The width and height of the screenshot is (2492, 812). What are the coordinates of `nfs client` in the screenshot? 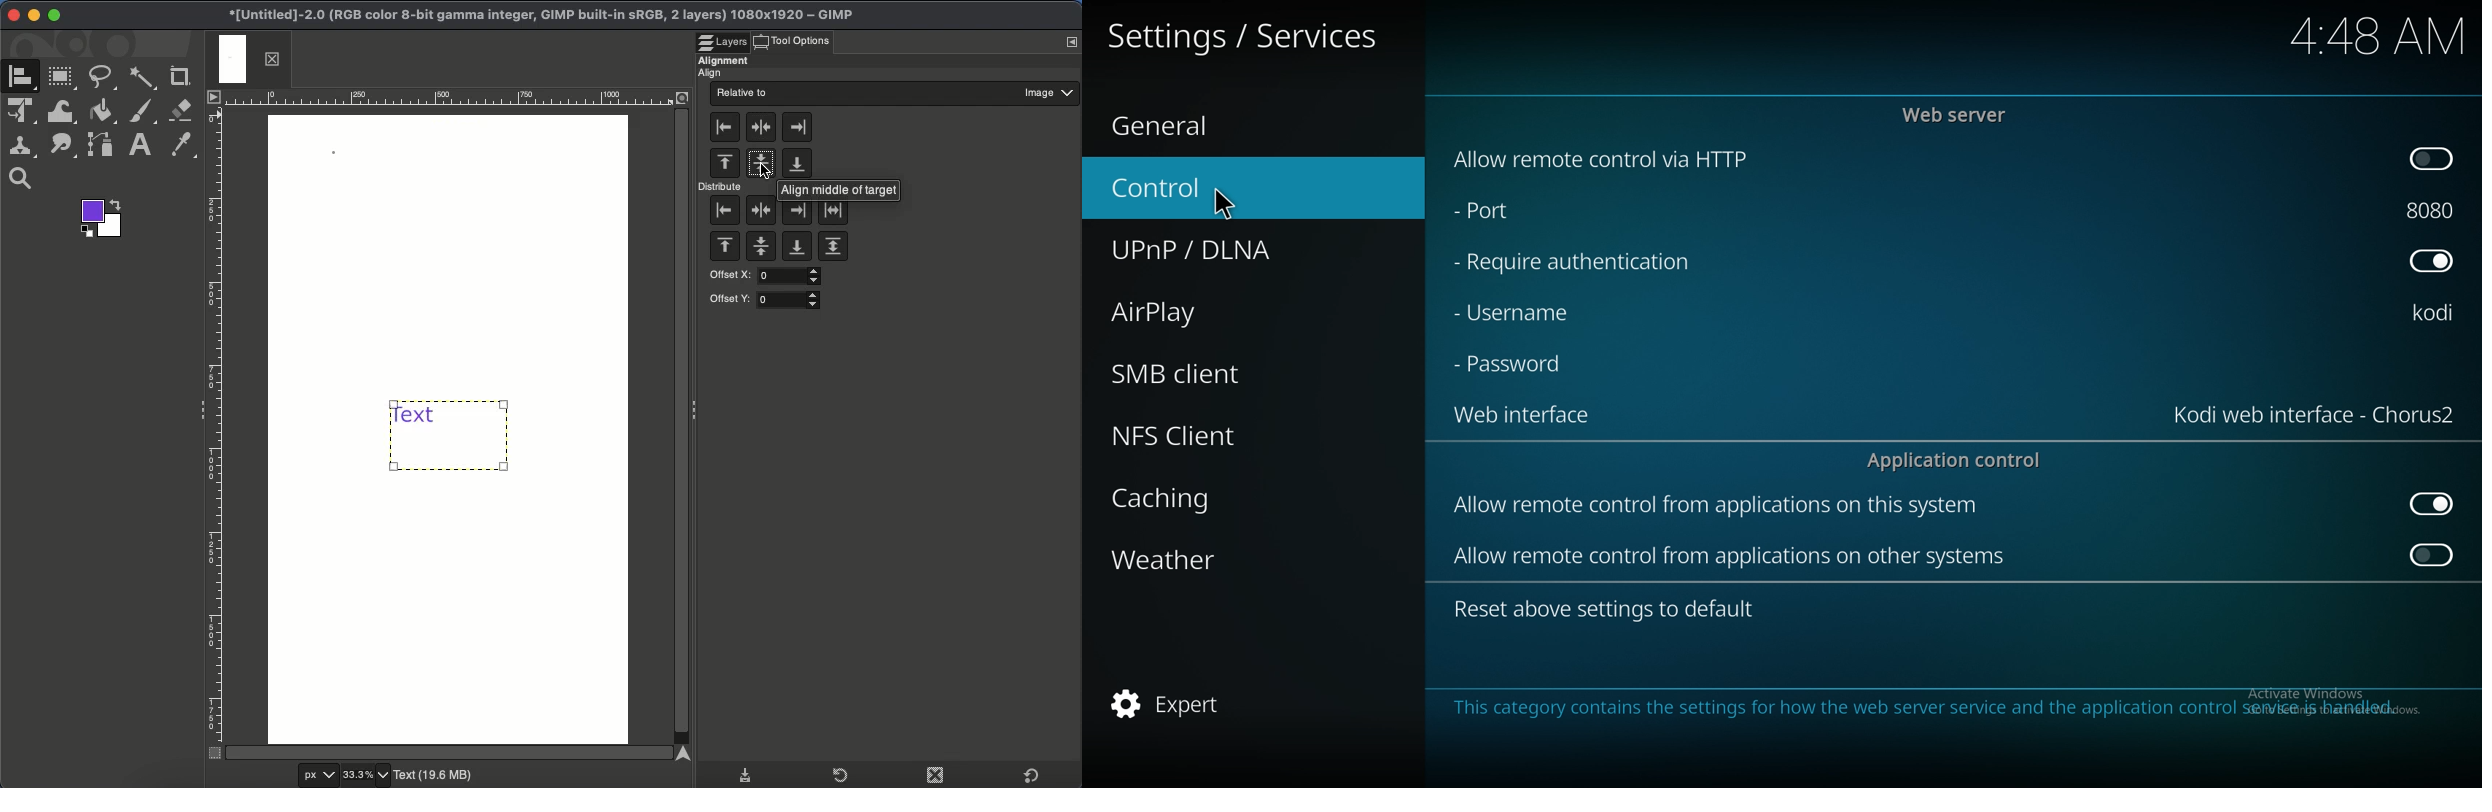 It's located at (1199, 431).